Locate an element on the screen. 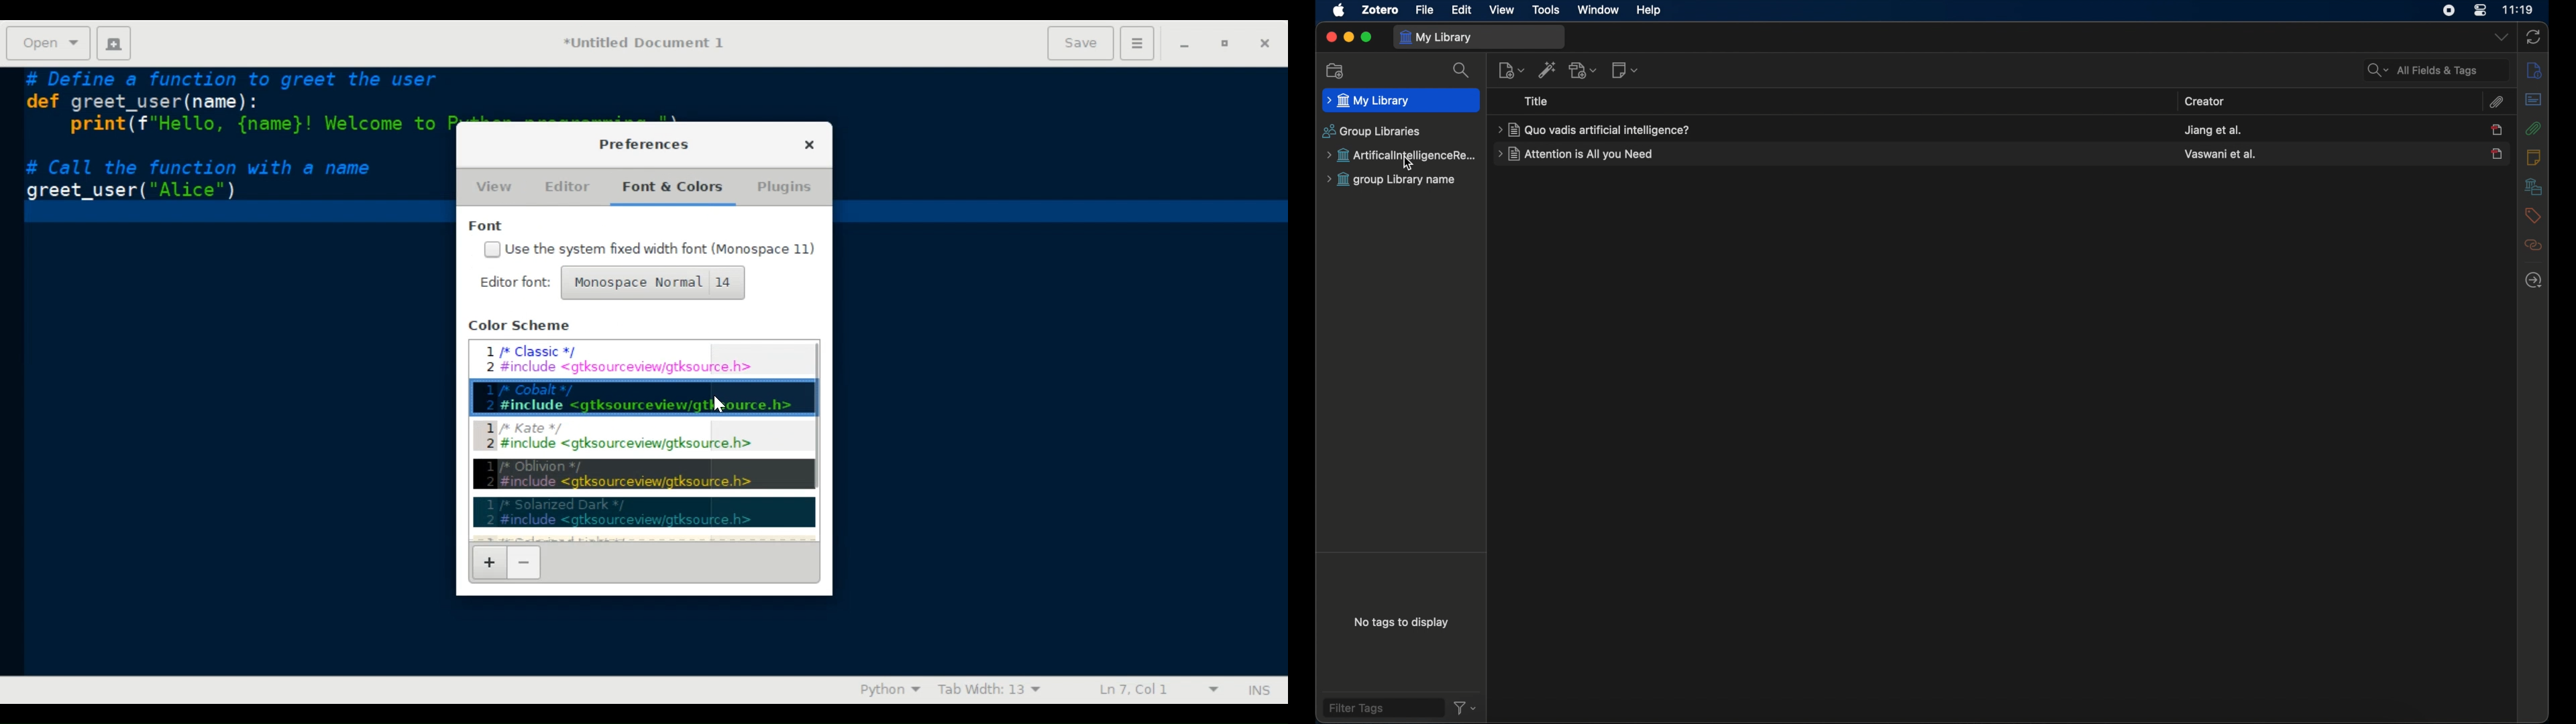 This screenshot has width=2576, height=728. minimize is located at coordinates (1348, 38).